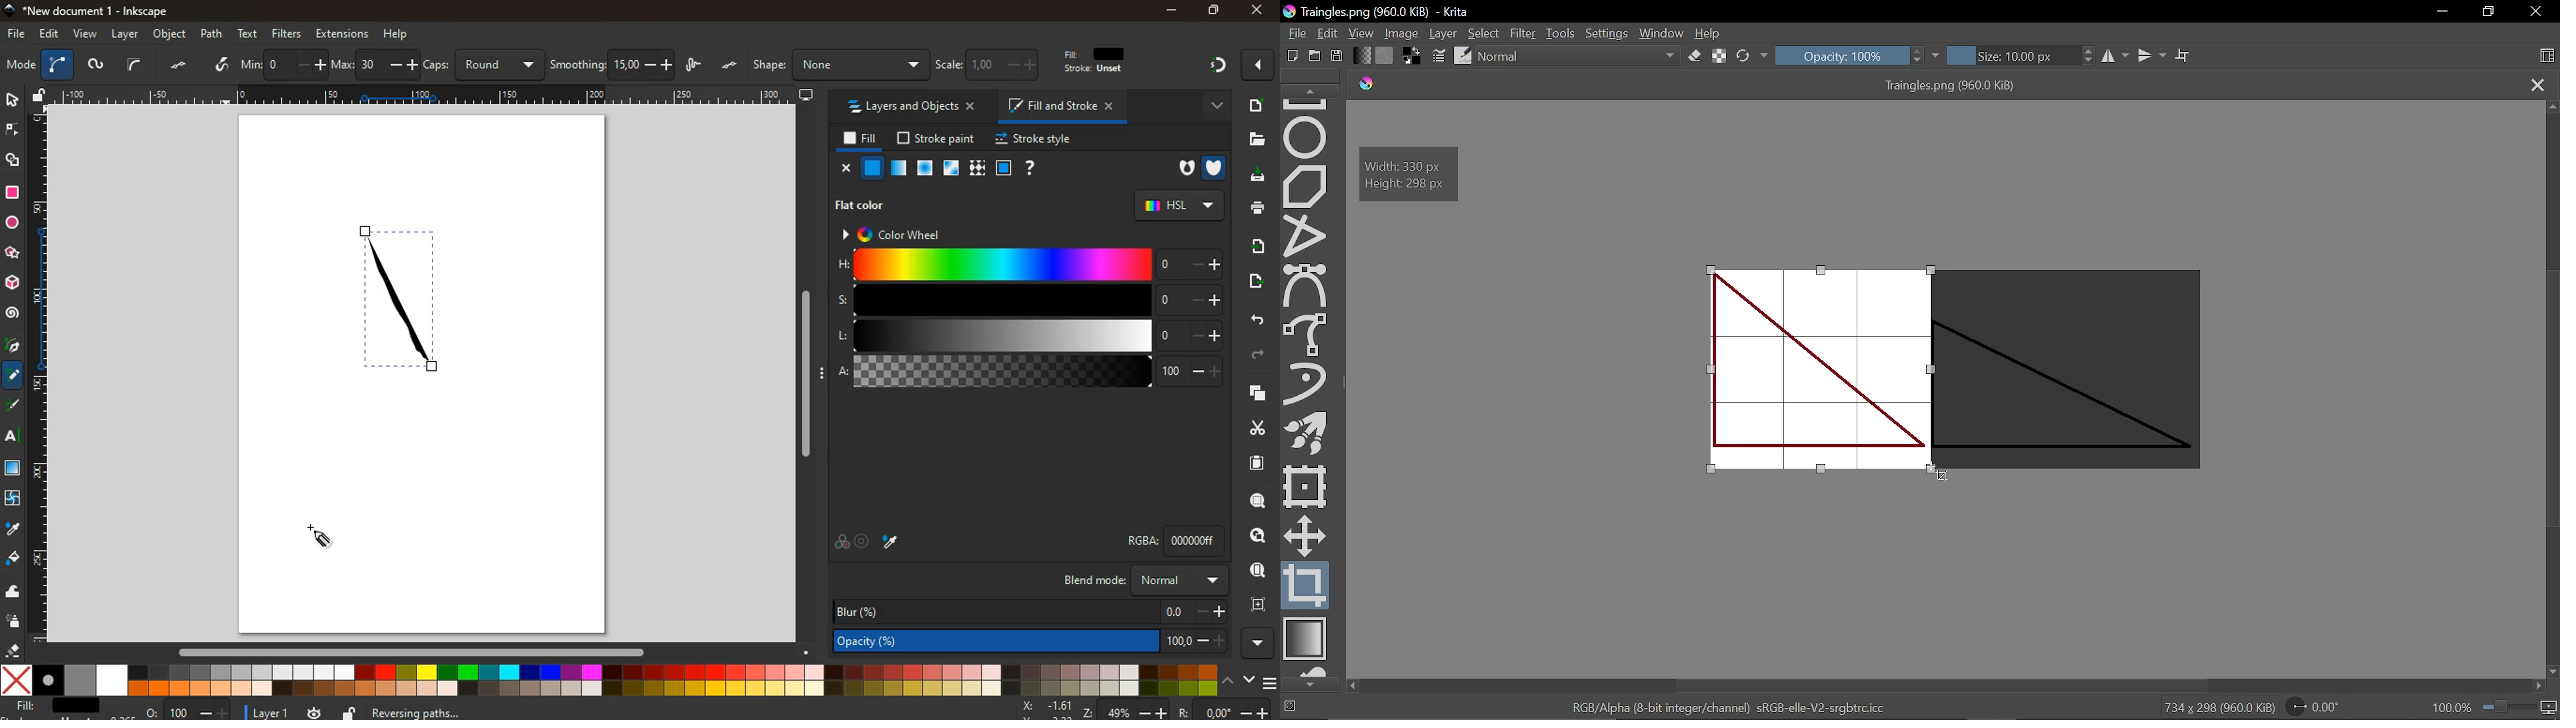 Image resolution: width=2576 pixels, height=728 pixels. I want to click on Bezier select tool, so click(1305, 286).